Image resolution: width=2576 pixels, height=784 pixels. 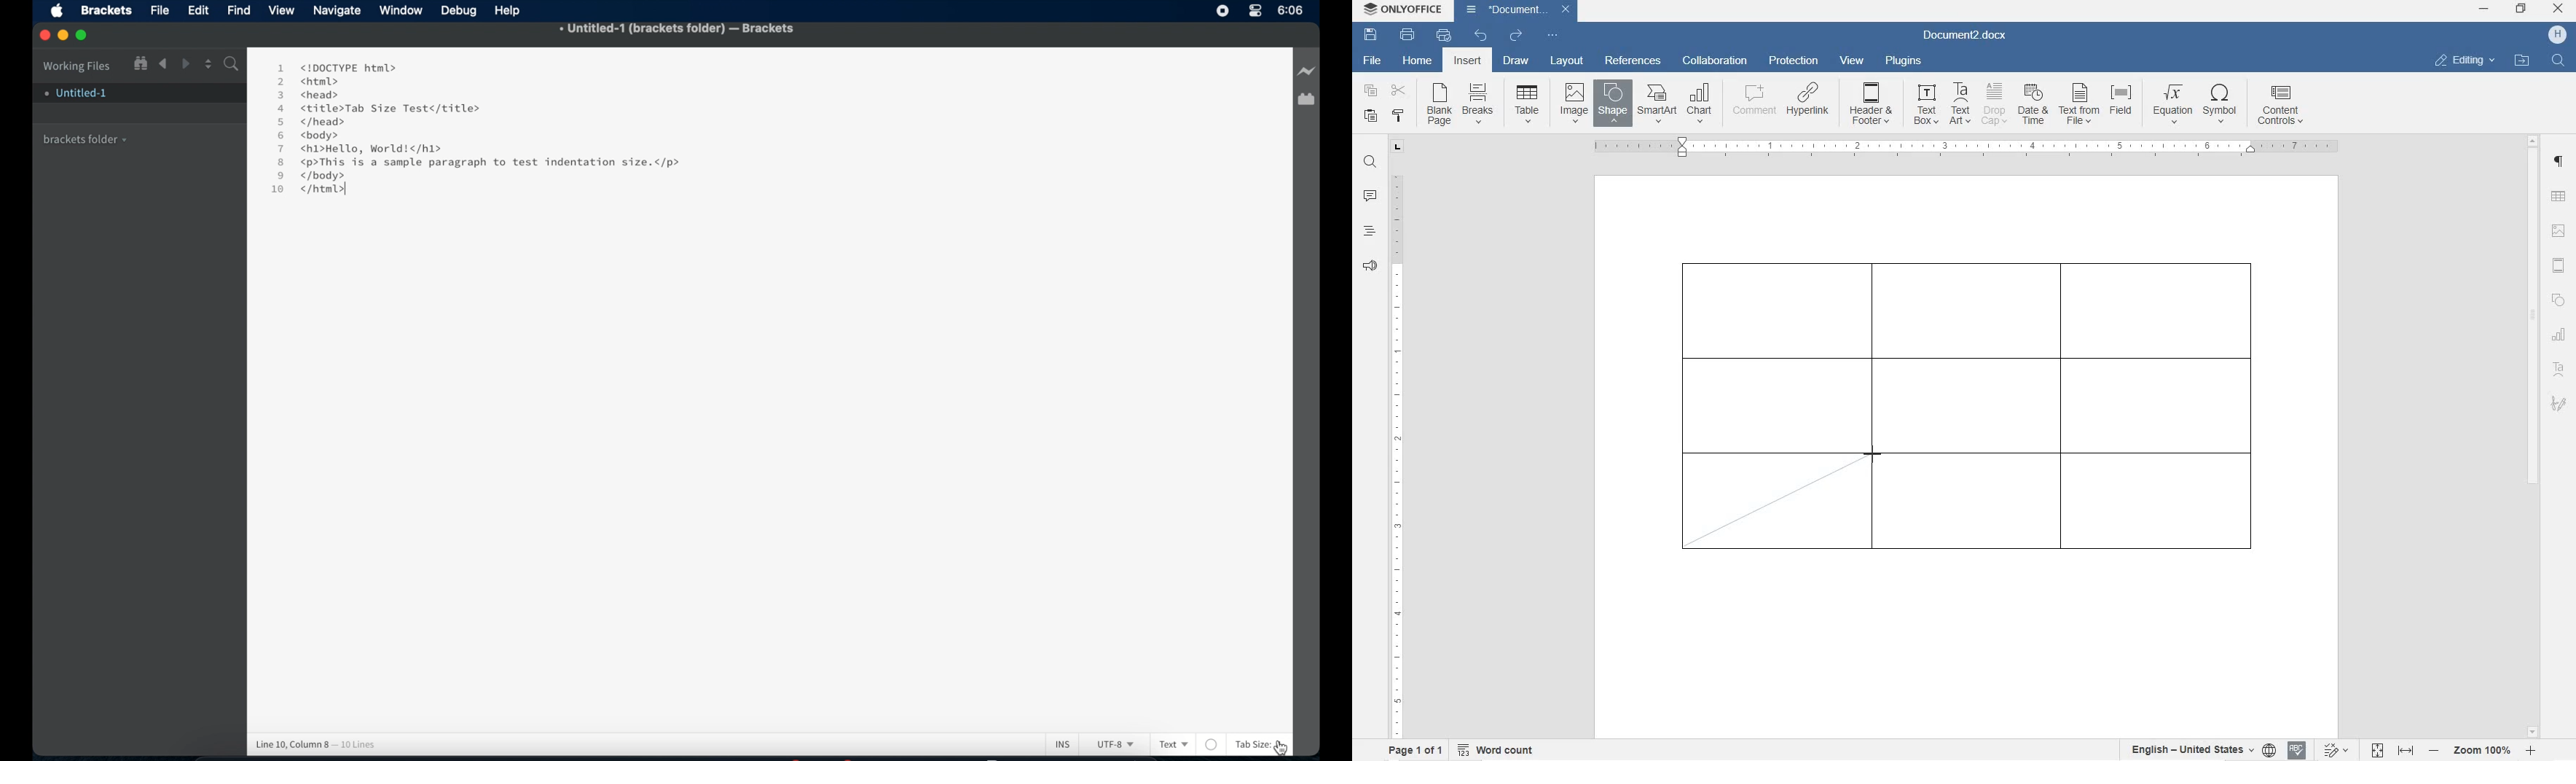 I want to click on Debug, so click(x=461, y=11).